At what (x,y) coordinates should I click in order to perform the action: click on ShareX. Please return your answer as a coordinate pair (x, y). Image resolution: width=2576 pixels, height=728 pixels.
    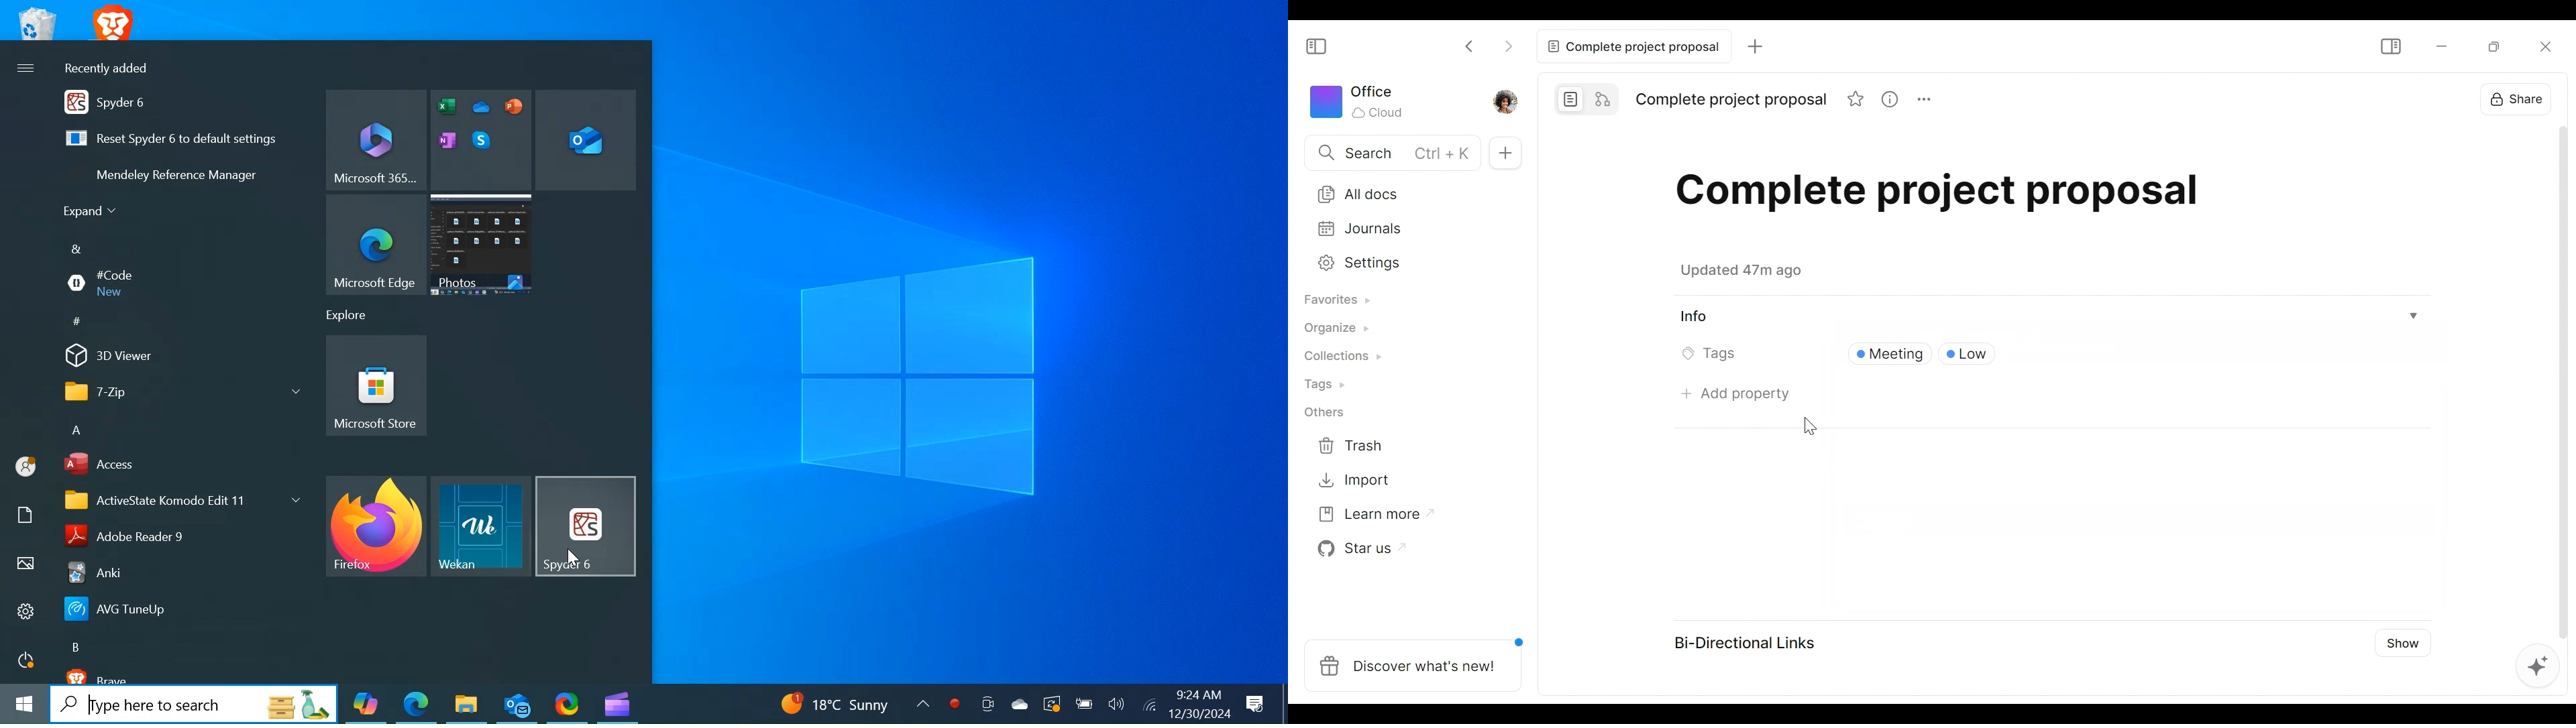
    Looking at the image, I should click on (568, 703).